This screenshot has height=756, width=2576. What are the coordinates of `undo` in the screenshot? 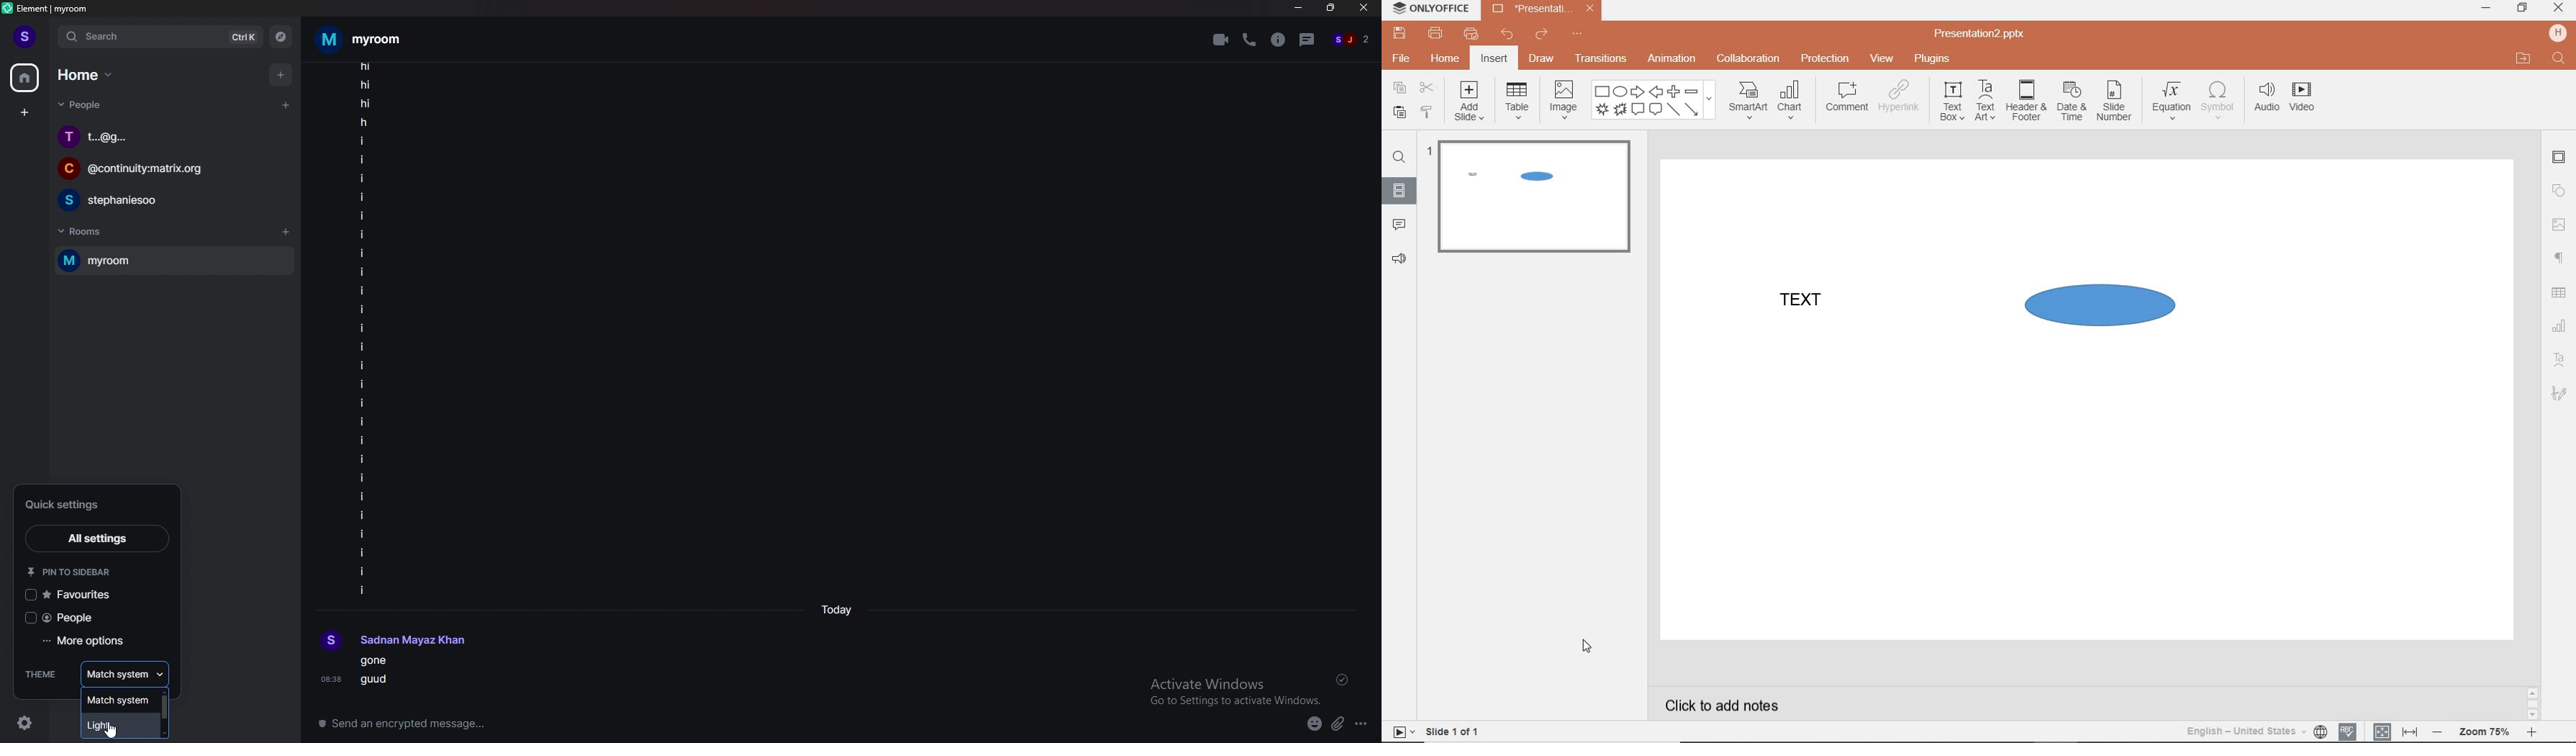 It's located at (1502, 35).